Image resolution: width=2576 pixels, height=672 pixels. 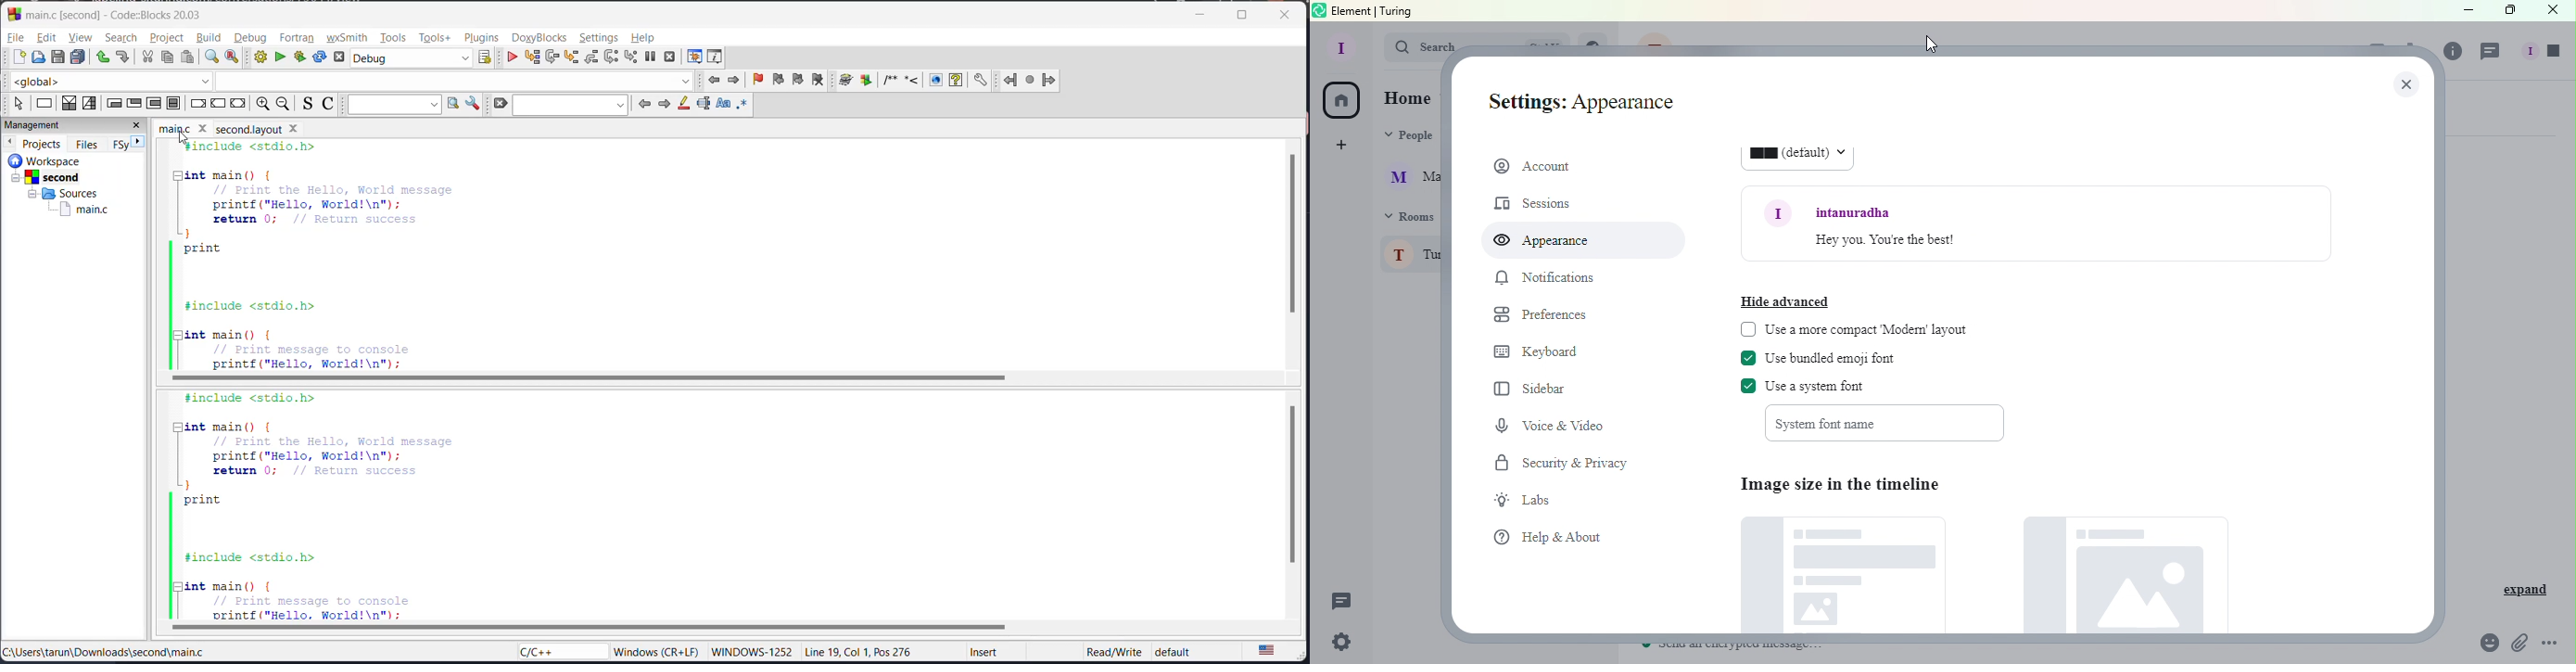 I want to click on fortran references, so click(x=1031, y=81).